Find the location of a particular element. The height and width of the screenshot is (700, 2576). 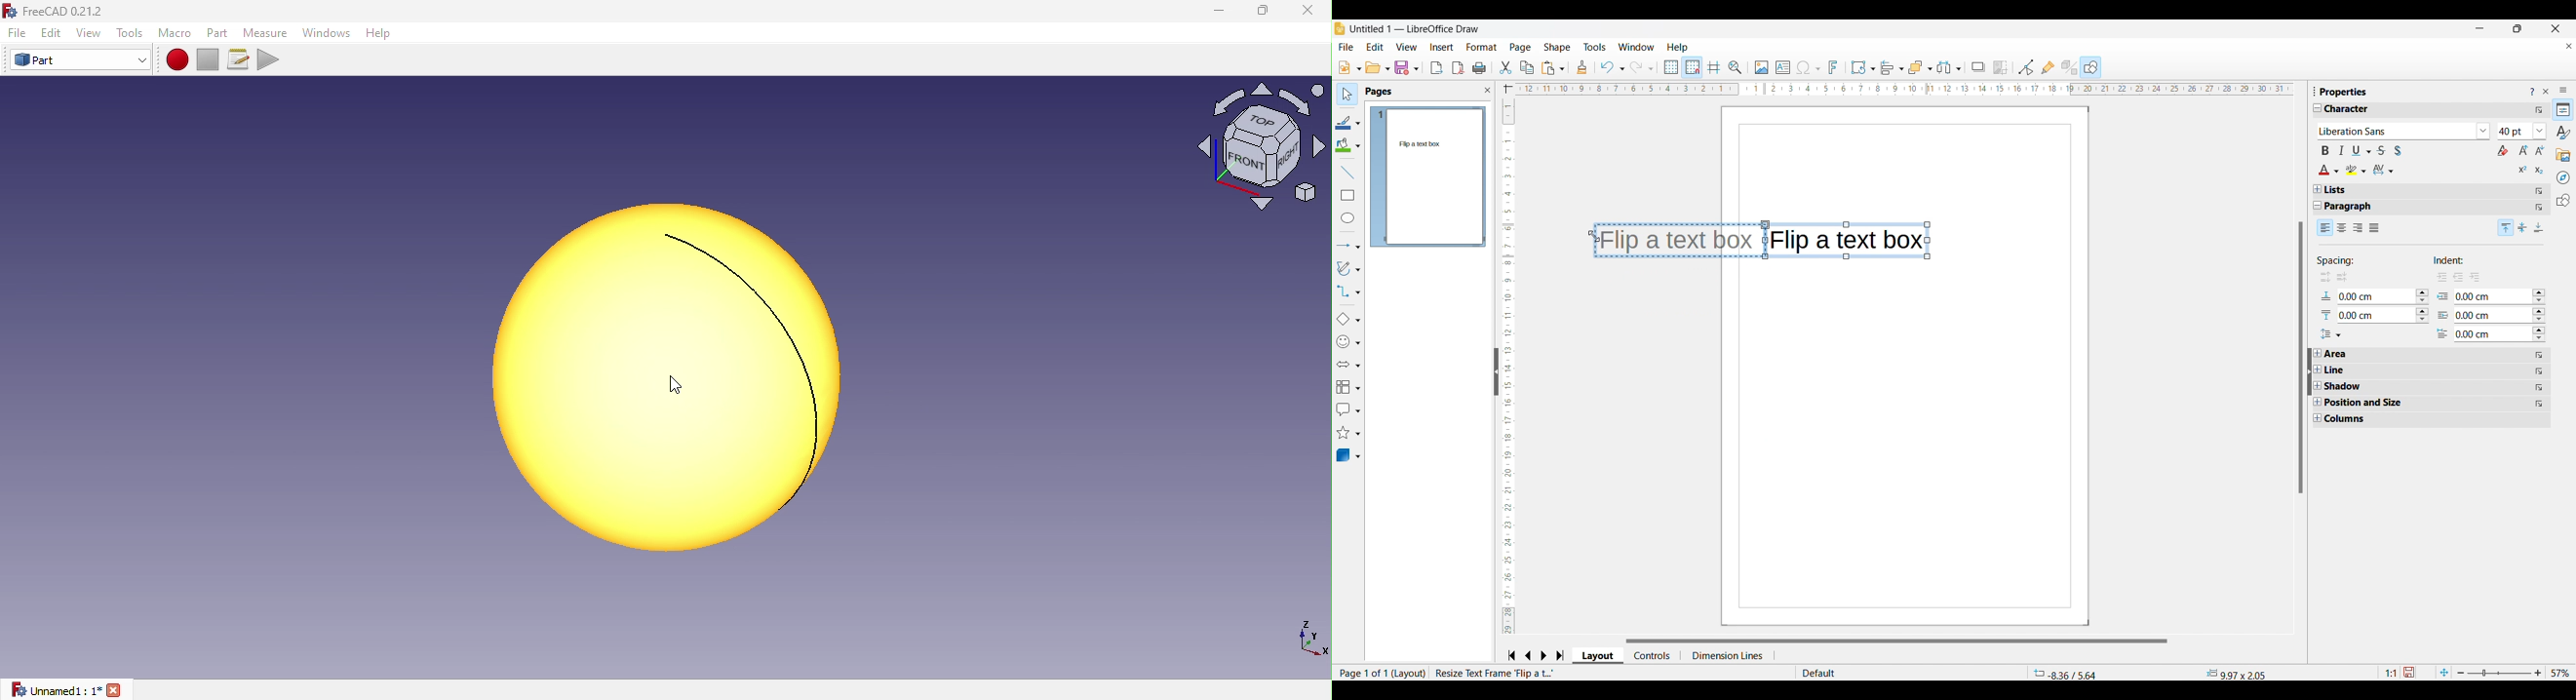

Position and size property is located at coordinates (2370, 403).